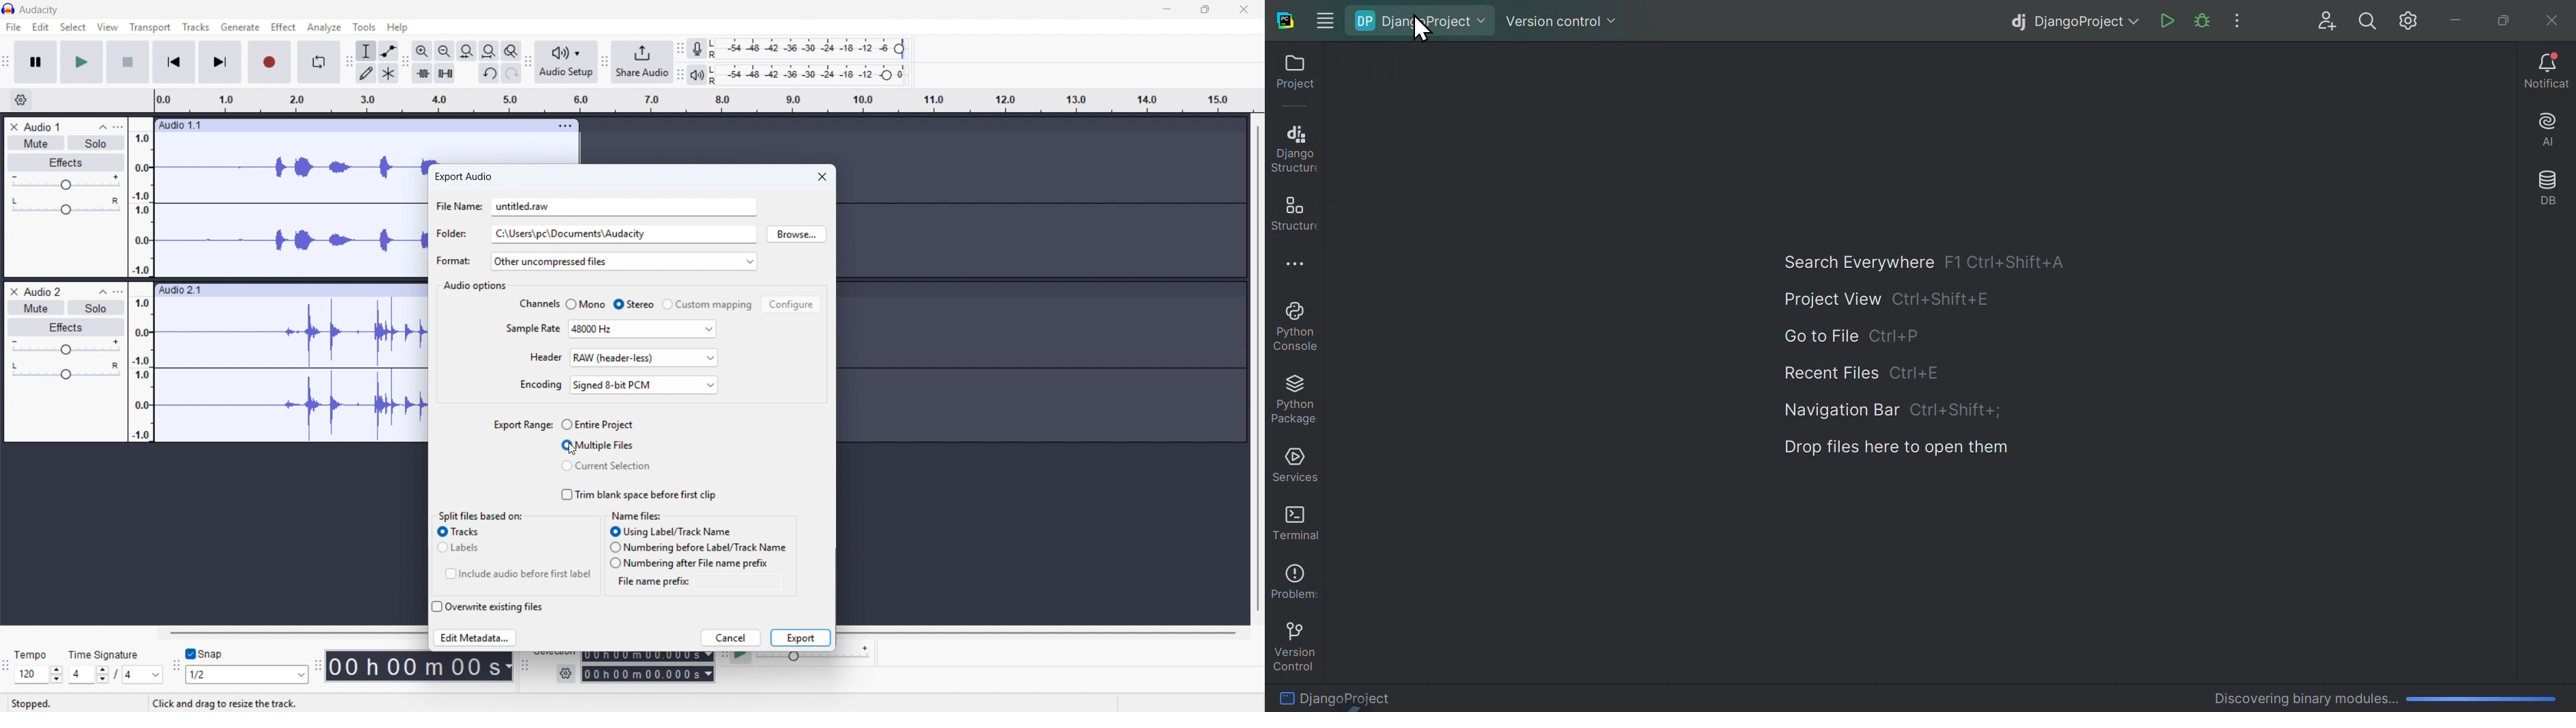  What do you see at coordinates (40, 10) in the screenshot?
I see `Audacity` at bounding box center [40, 10].